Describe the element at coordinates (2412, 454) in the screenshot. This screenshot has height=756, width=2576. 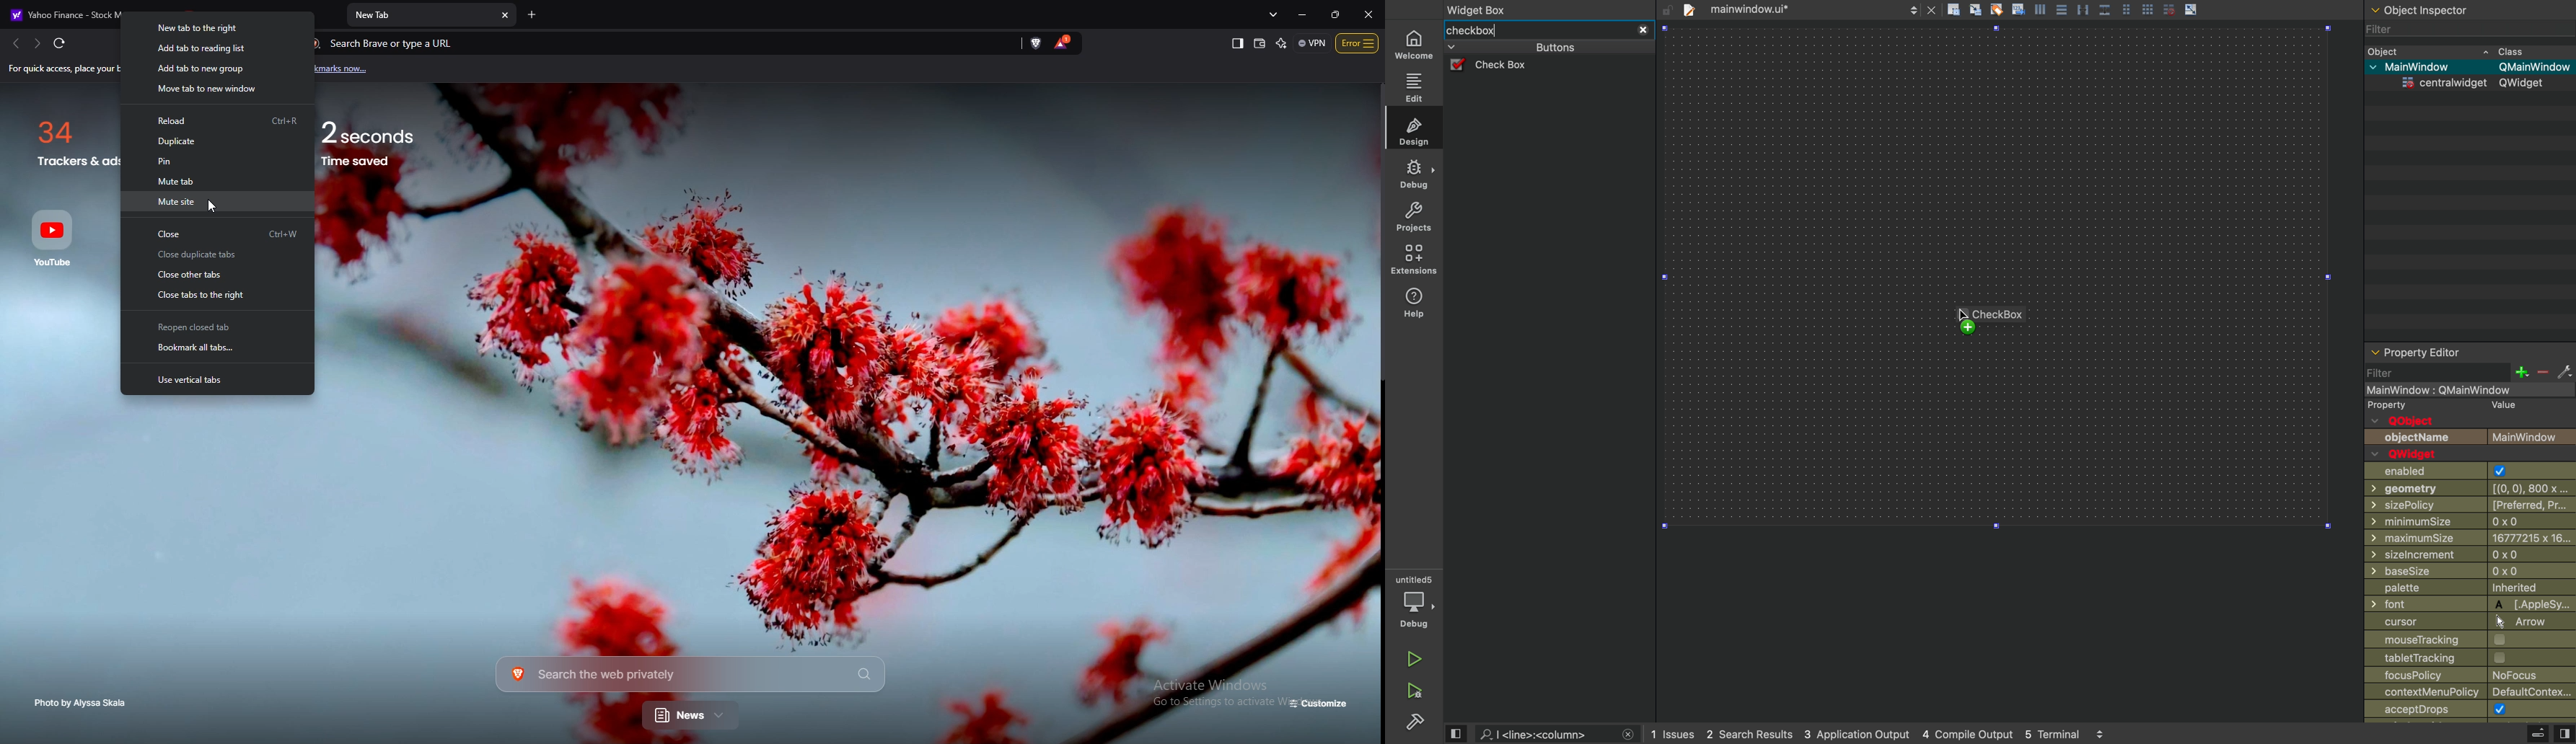
I see `qwidget` at that location.